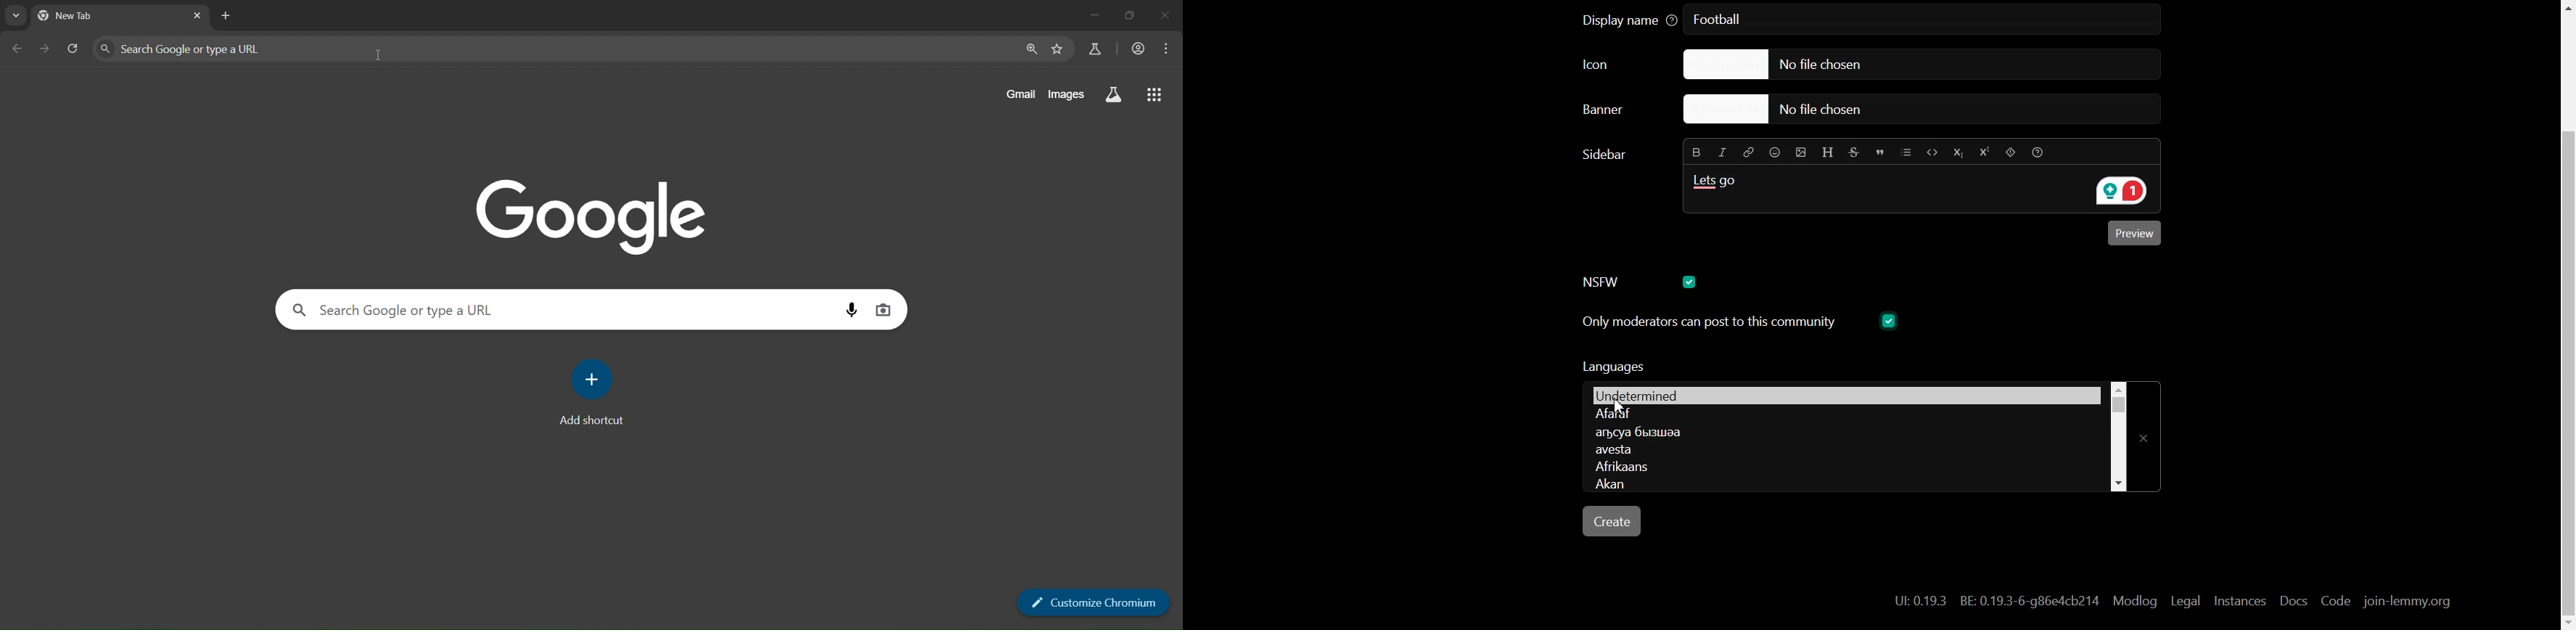  Describe the element at coordinates (1609, 282) in the screenshot. I see `NSFW Enable` at that location.